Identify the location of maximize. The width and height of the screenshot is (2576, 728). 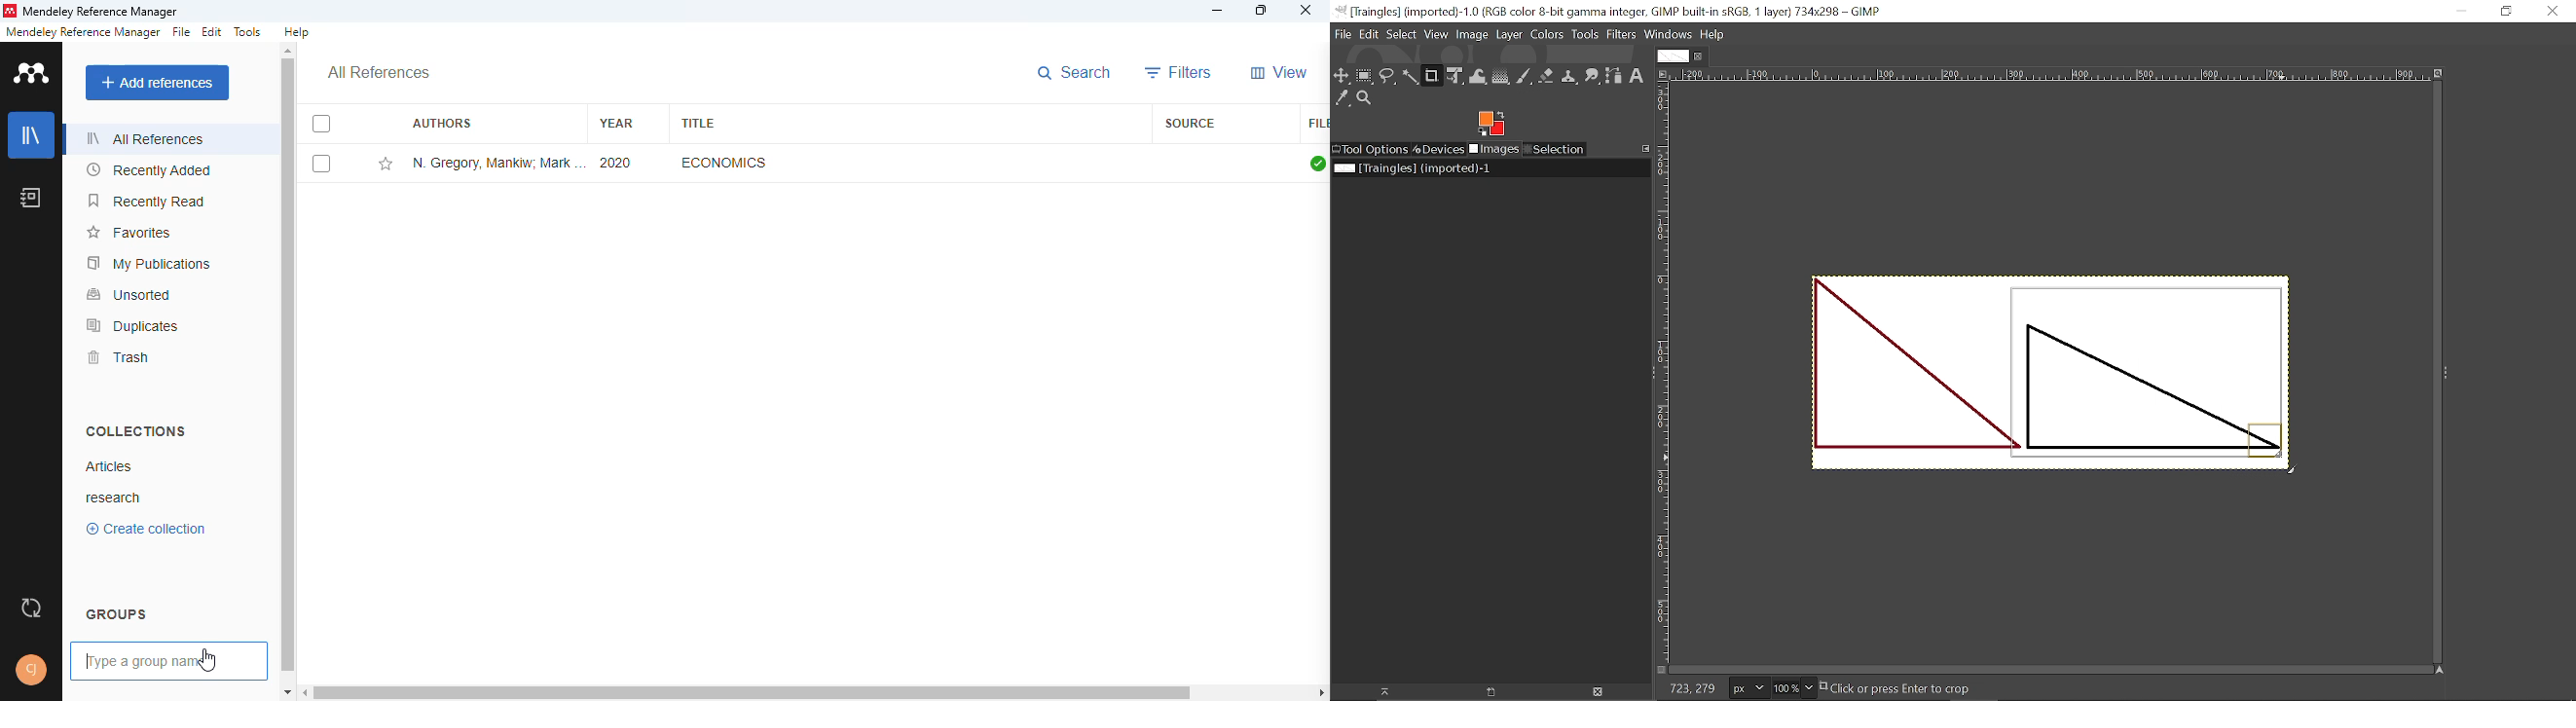
(1263, 10).